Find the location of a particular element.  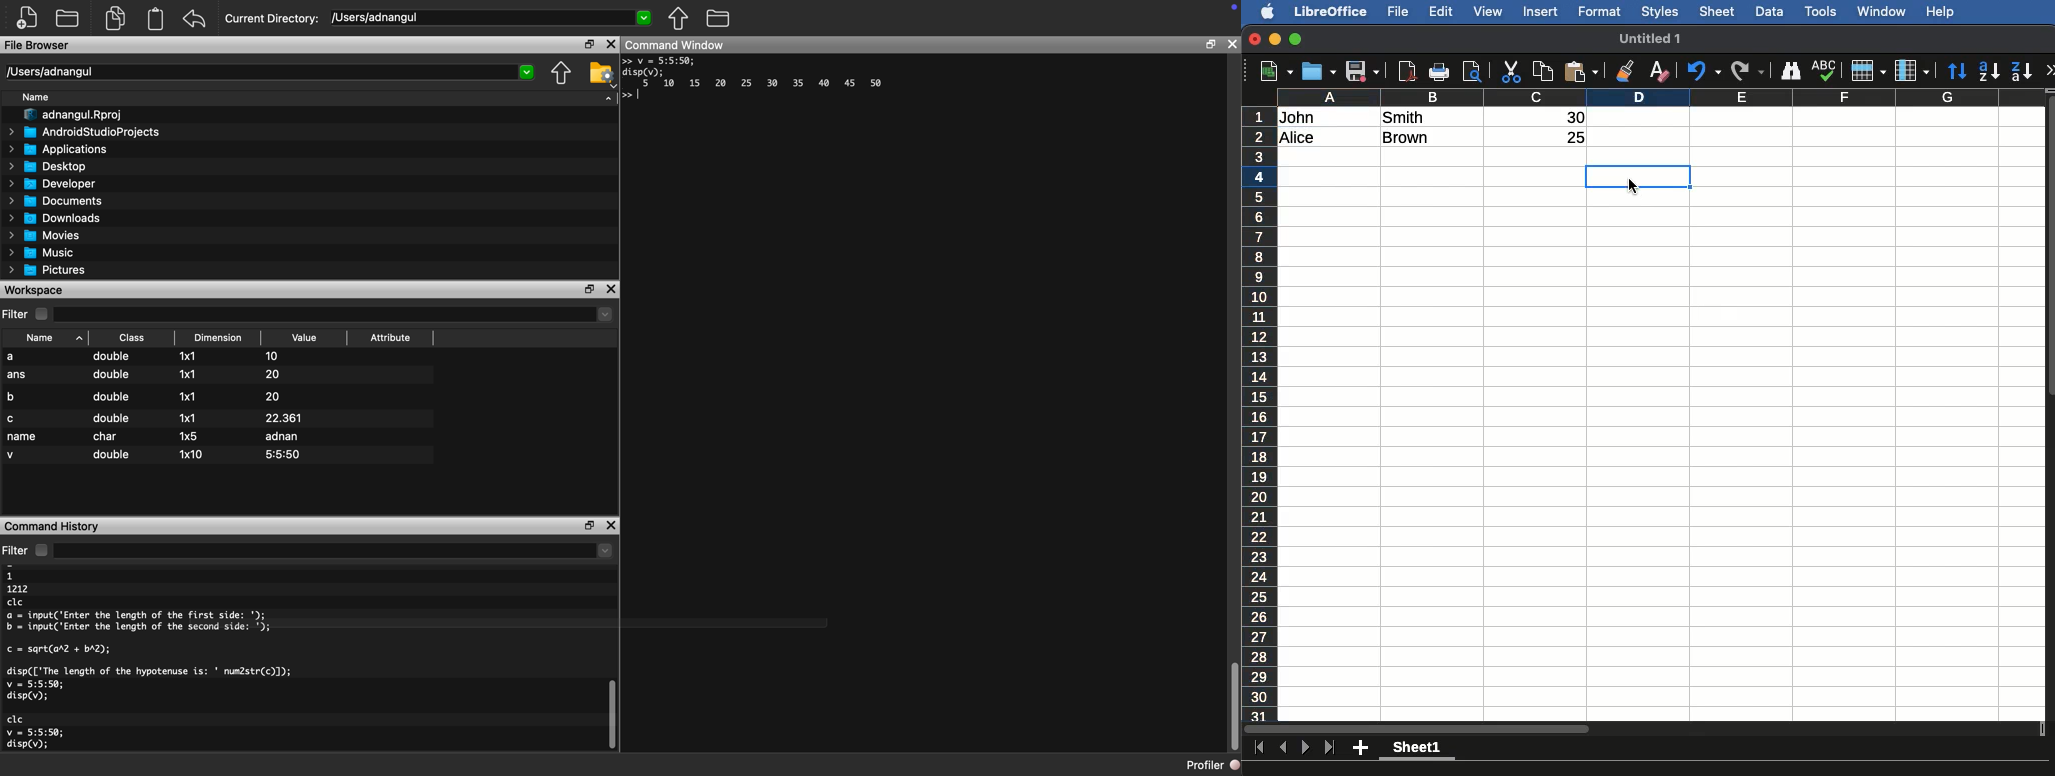

22.361 is located at coordinates (285, 418).